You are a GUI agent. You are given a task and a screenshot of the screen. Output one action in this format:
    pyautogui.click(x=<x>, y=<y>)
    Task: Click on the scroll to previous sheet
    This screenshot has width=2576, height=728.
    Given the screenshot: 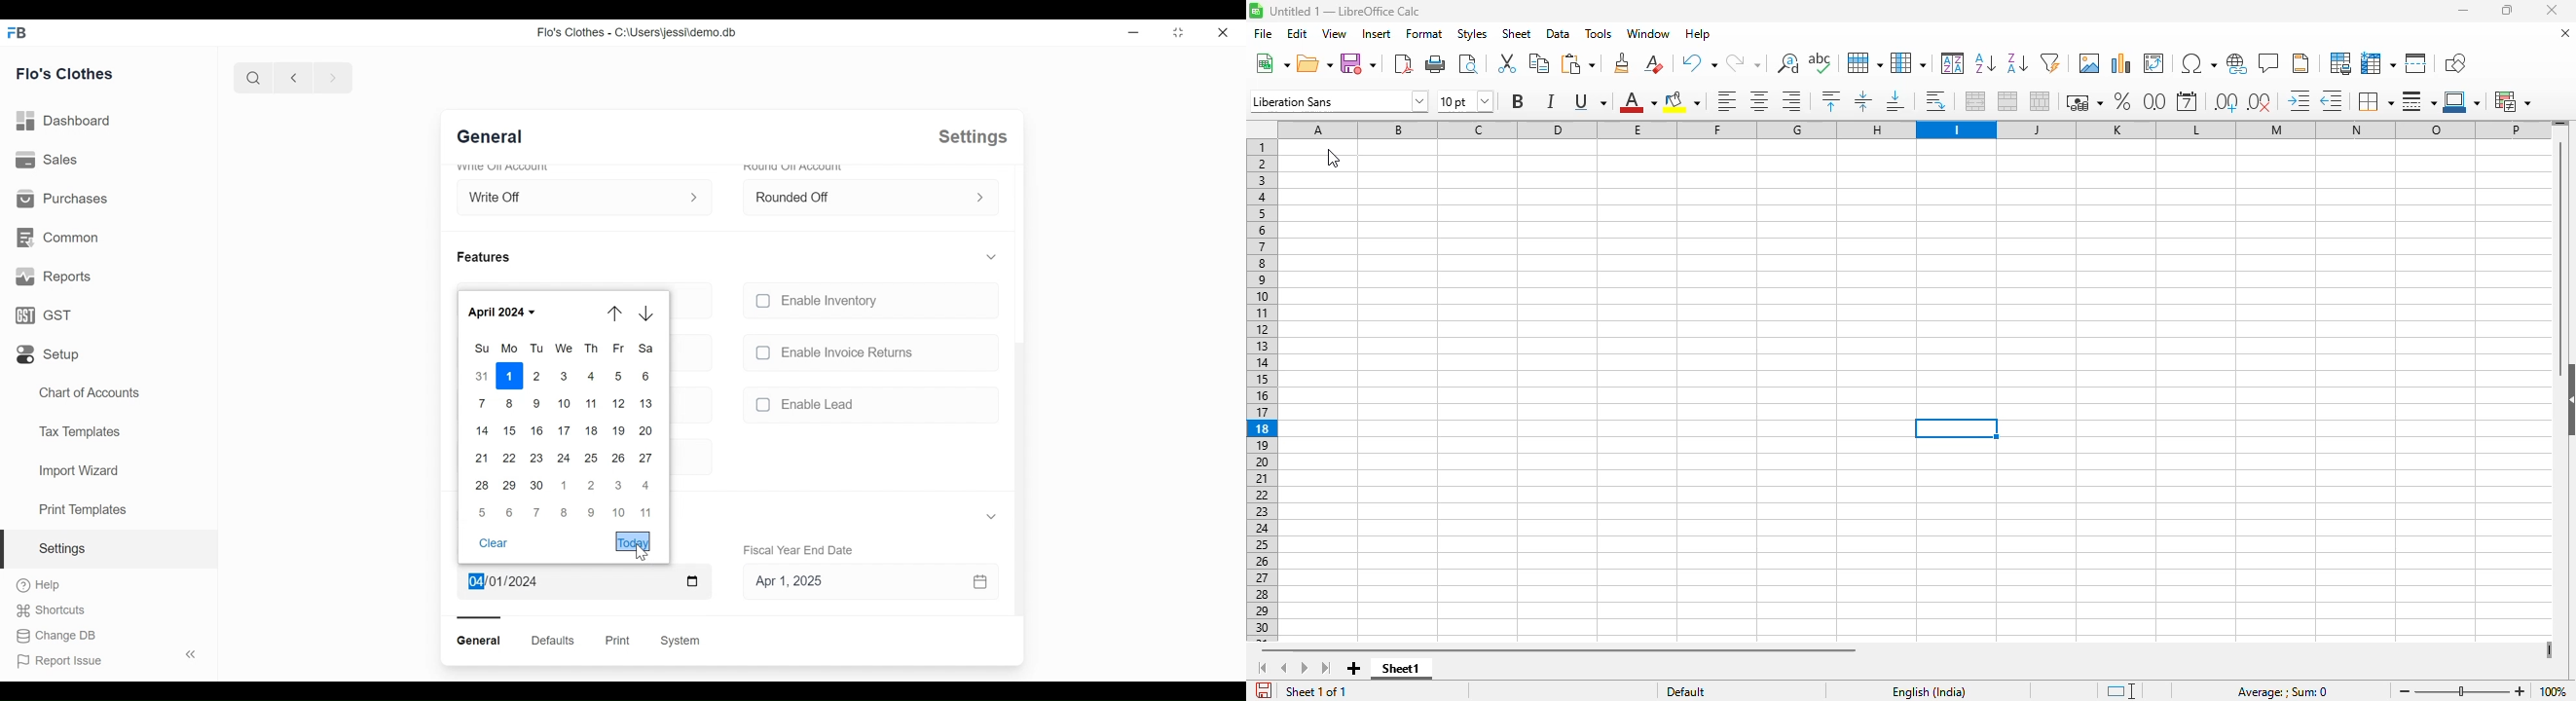 What is the action you would take?
    pyautogui.click(x=1284, y=668)
    